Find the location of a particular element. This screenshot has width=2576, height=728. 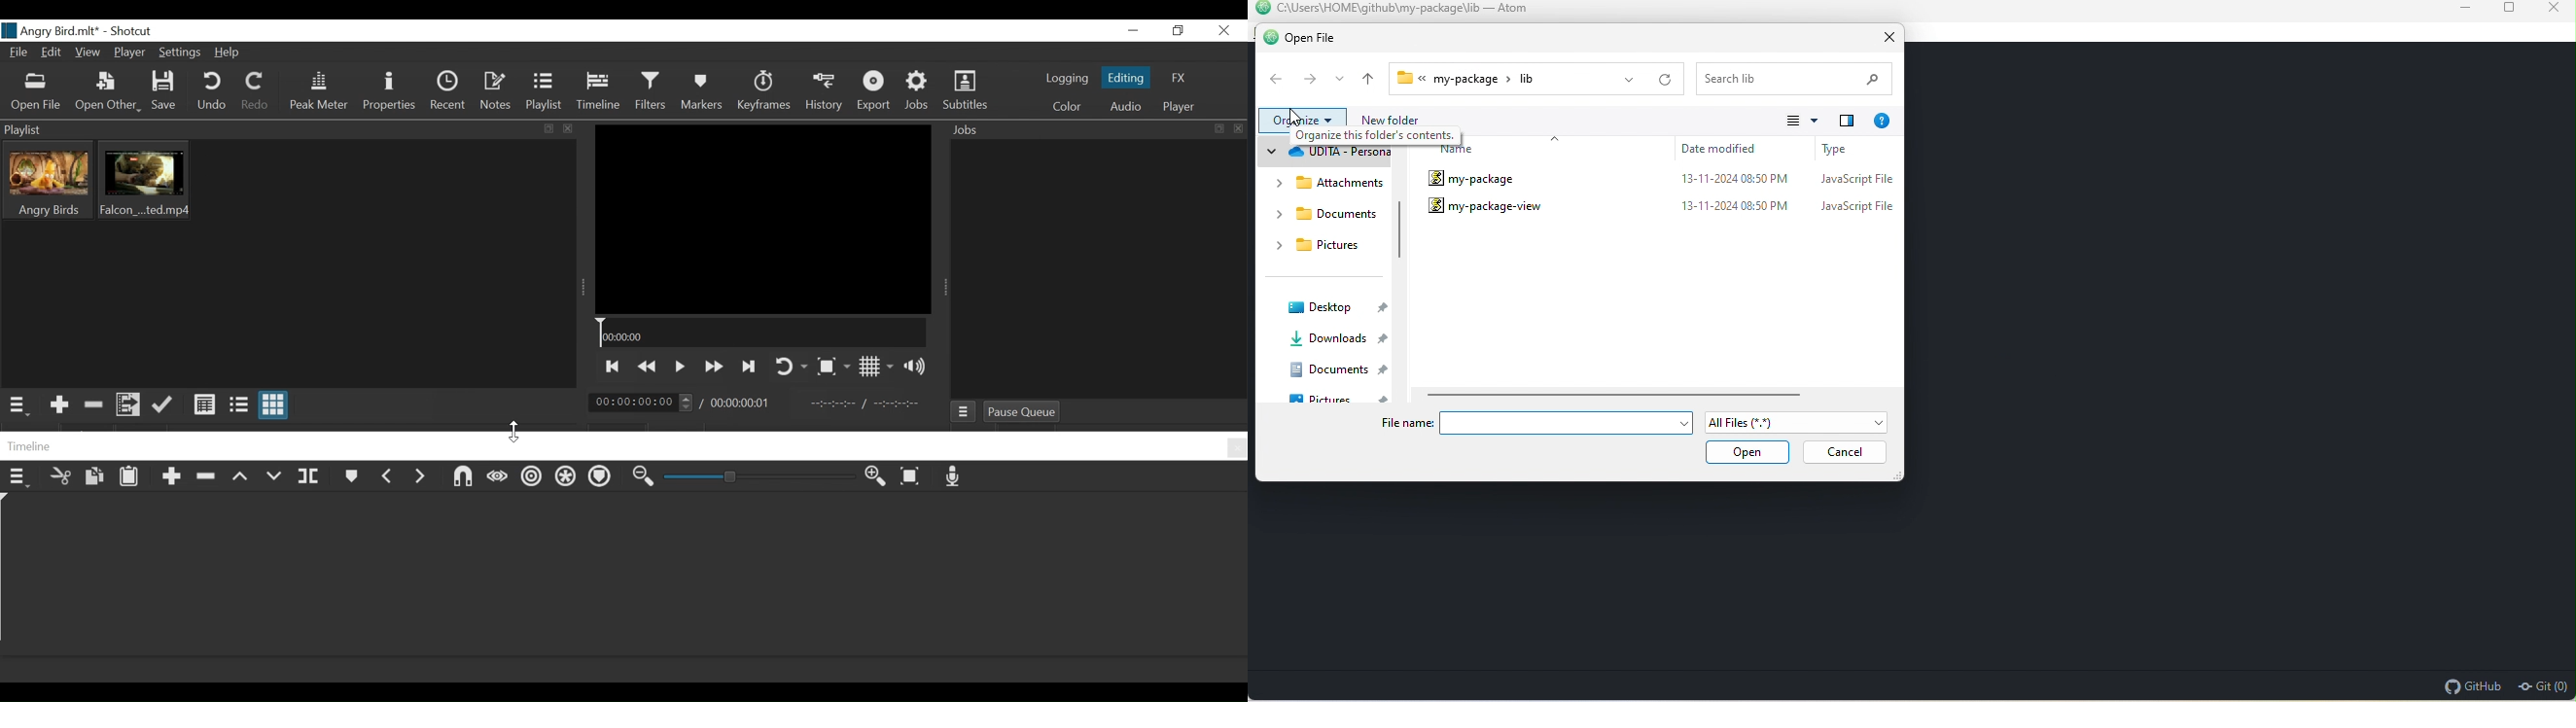

Subtitles is located at coordinates (968, 91).